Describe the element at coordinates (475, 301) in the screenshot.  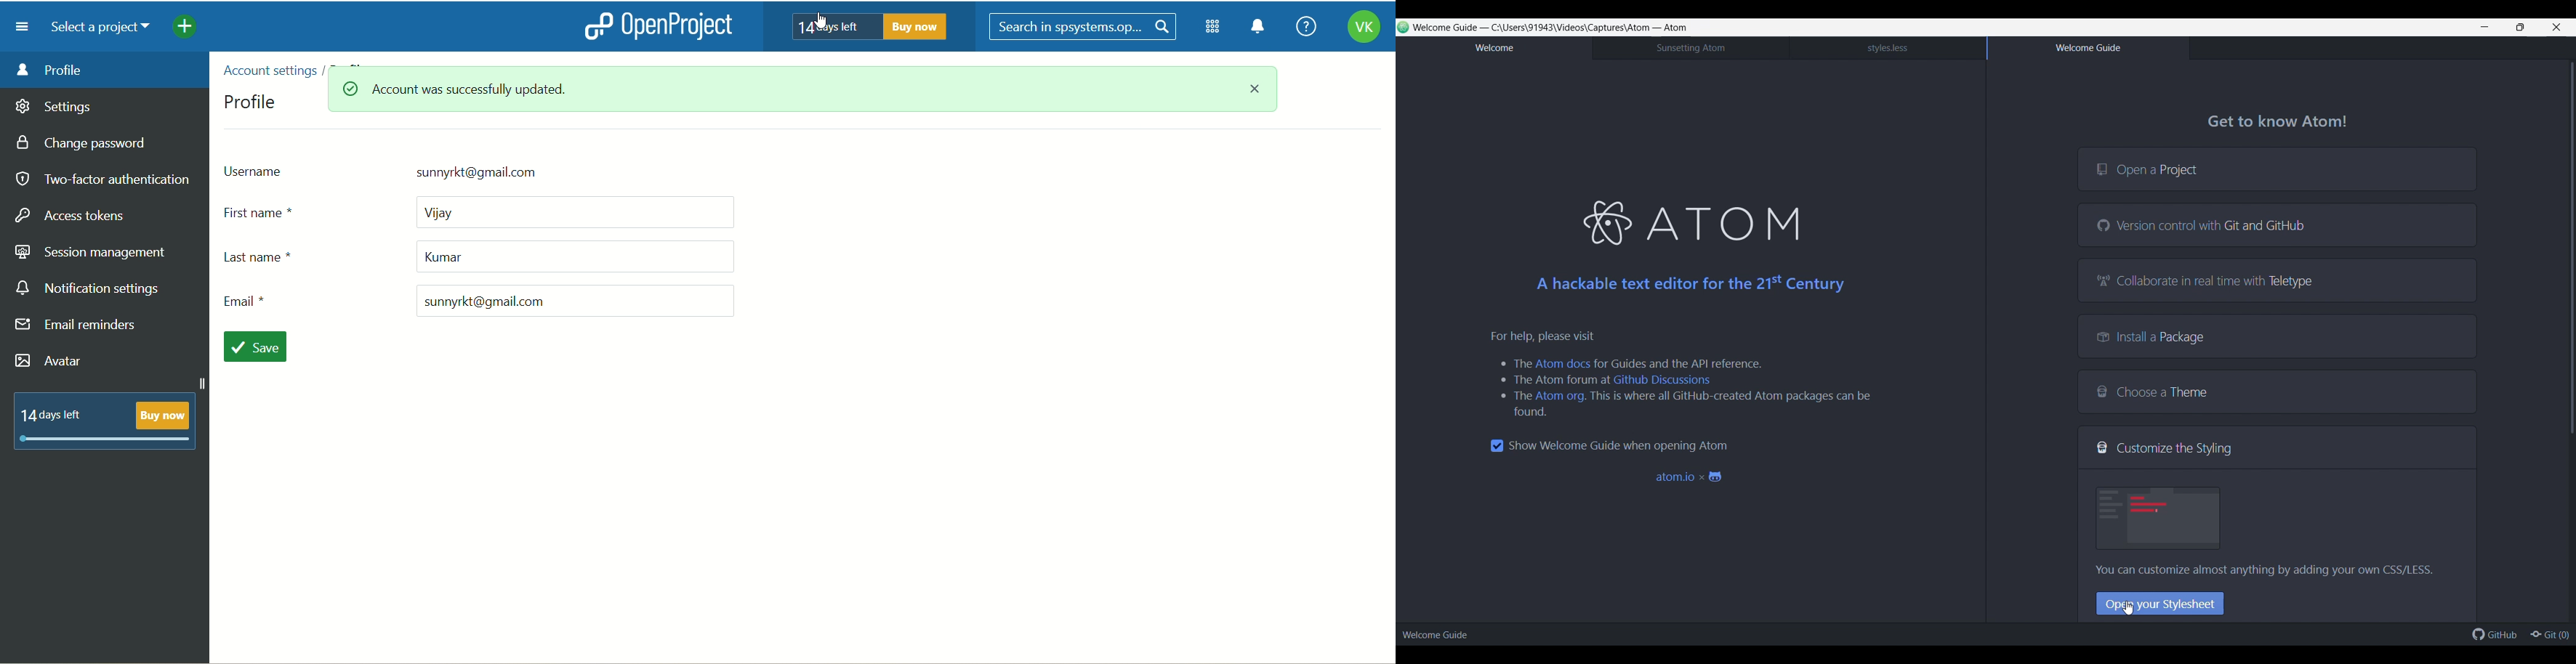
I see `email` at that location.